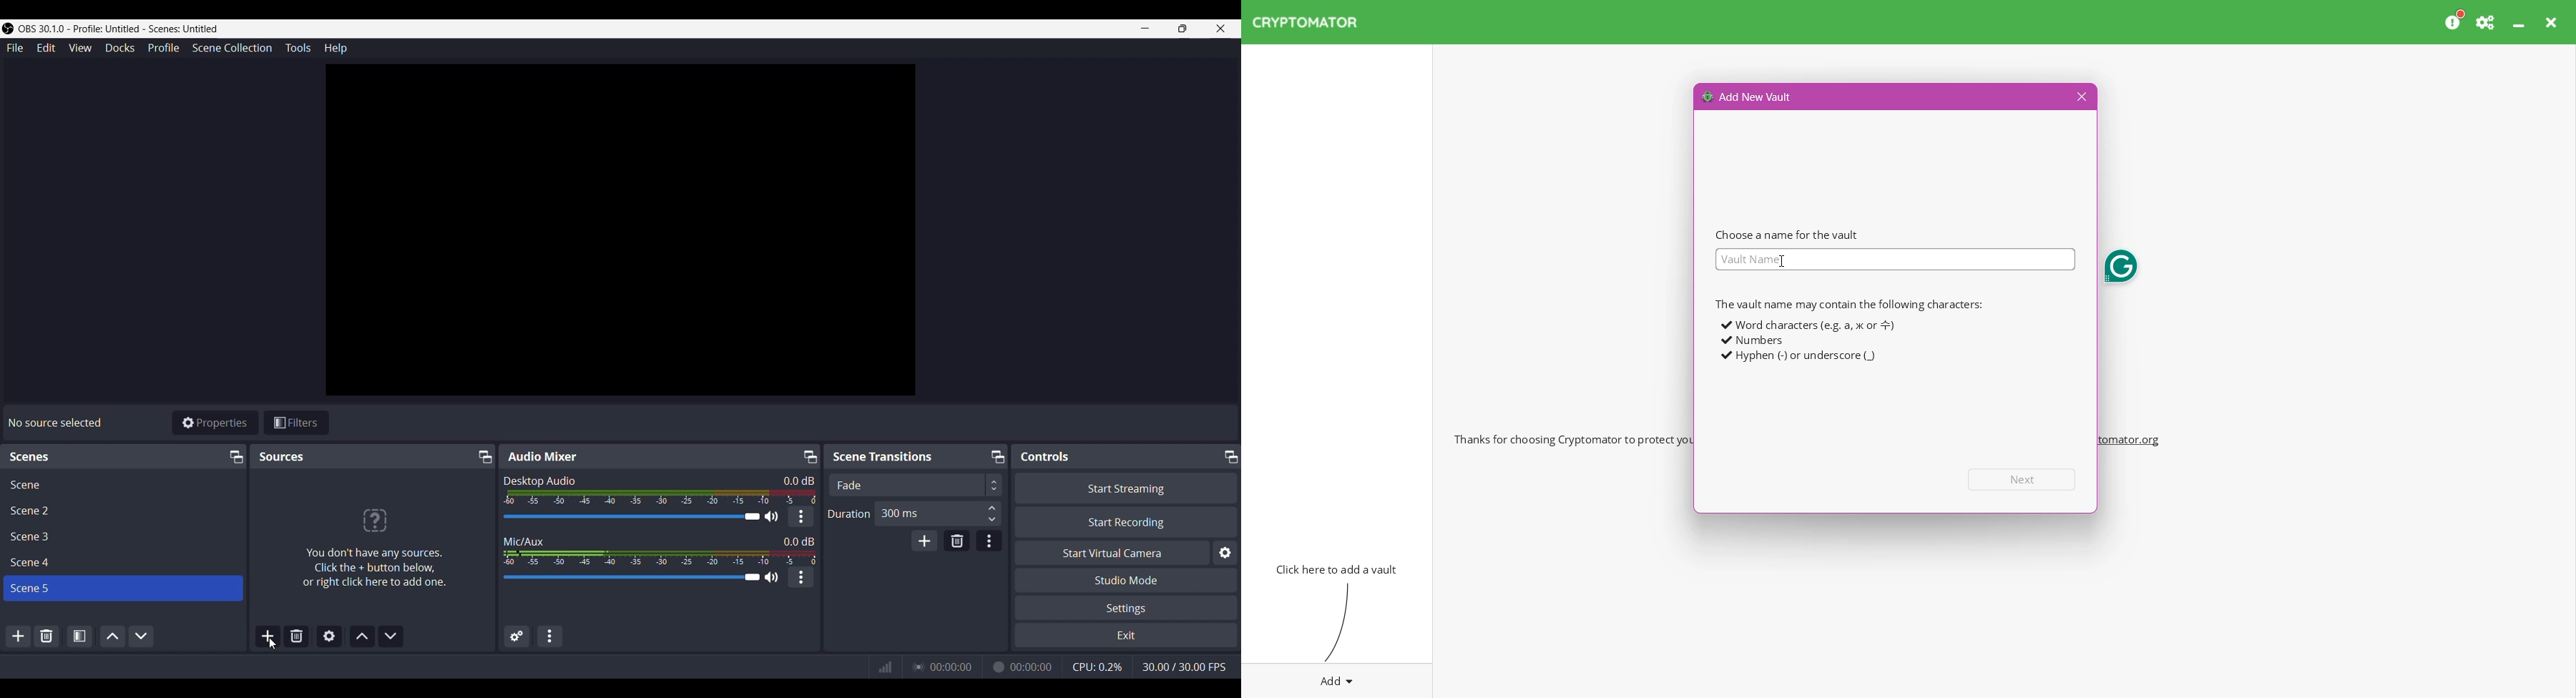  What do you see at coordinates (79, 637) in the screenshot?
I see `Open Scene Properties` at bounding box center [79, 637].